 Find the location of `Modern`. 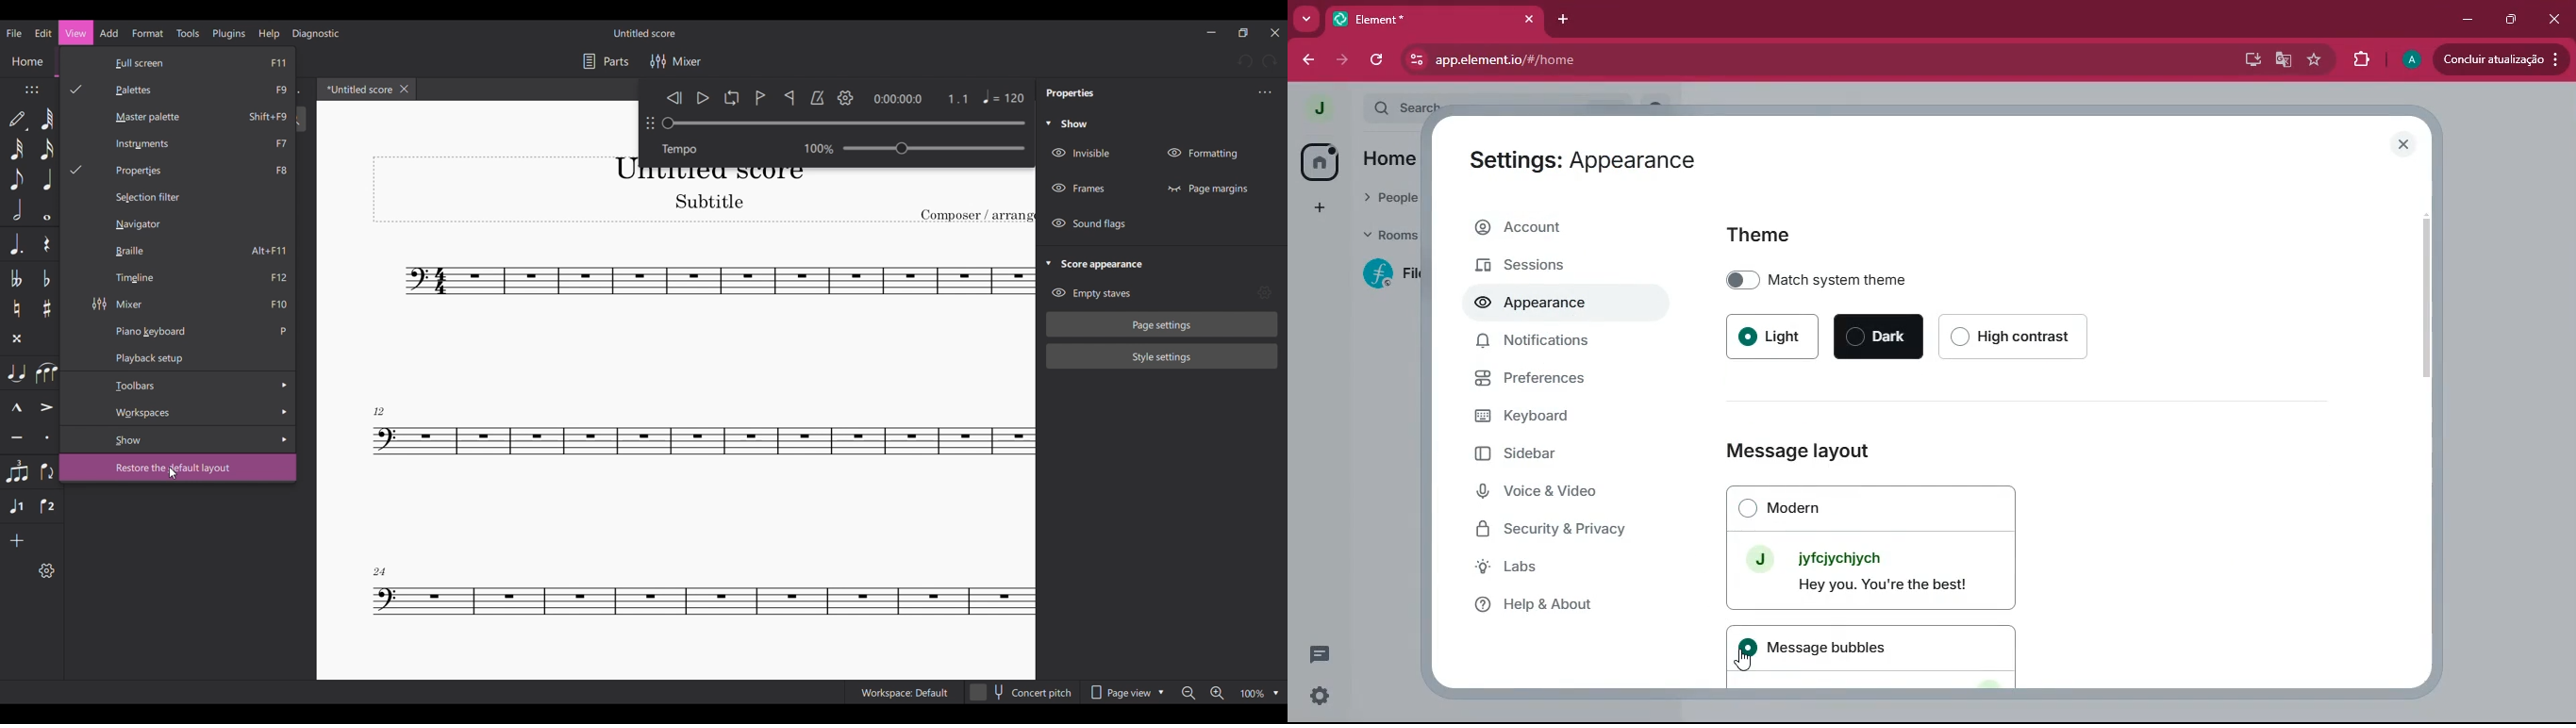

Modern is located at coordinates (1795, 508).